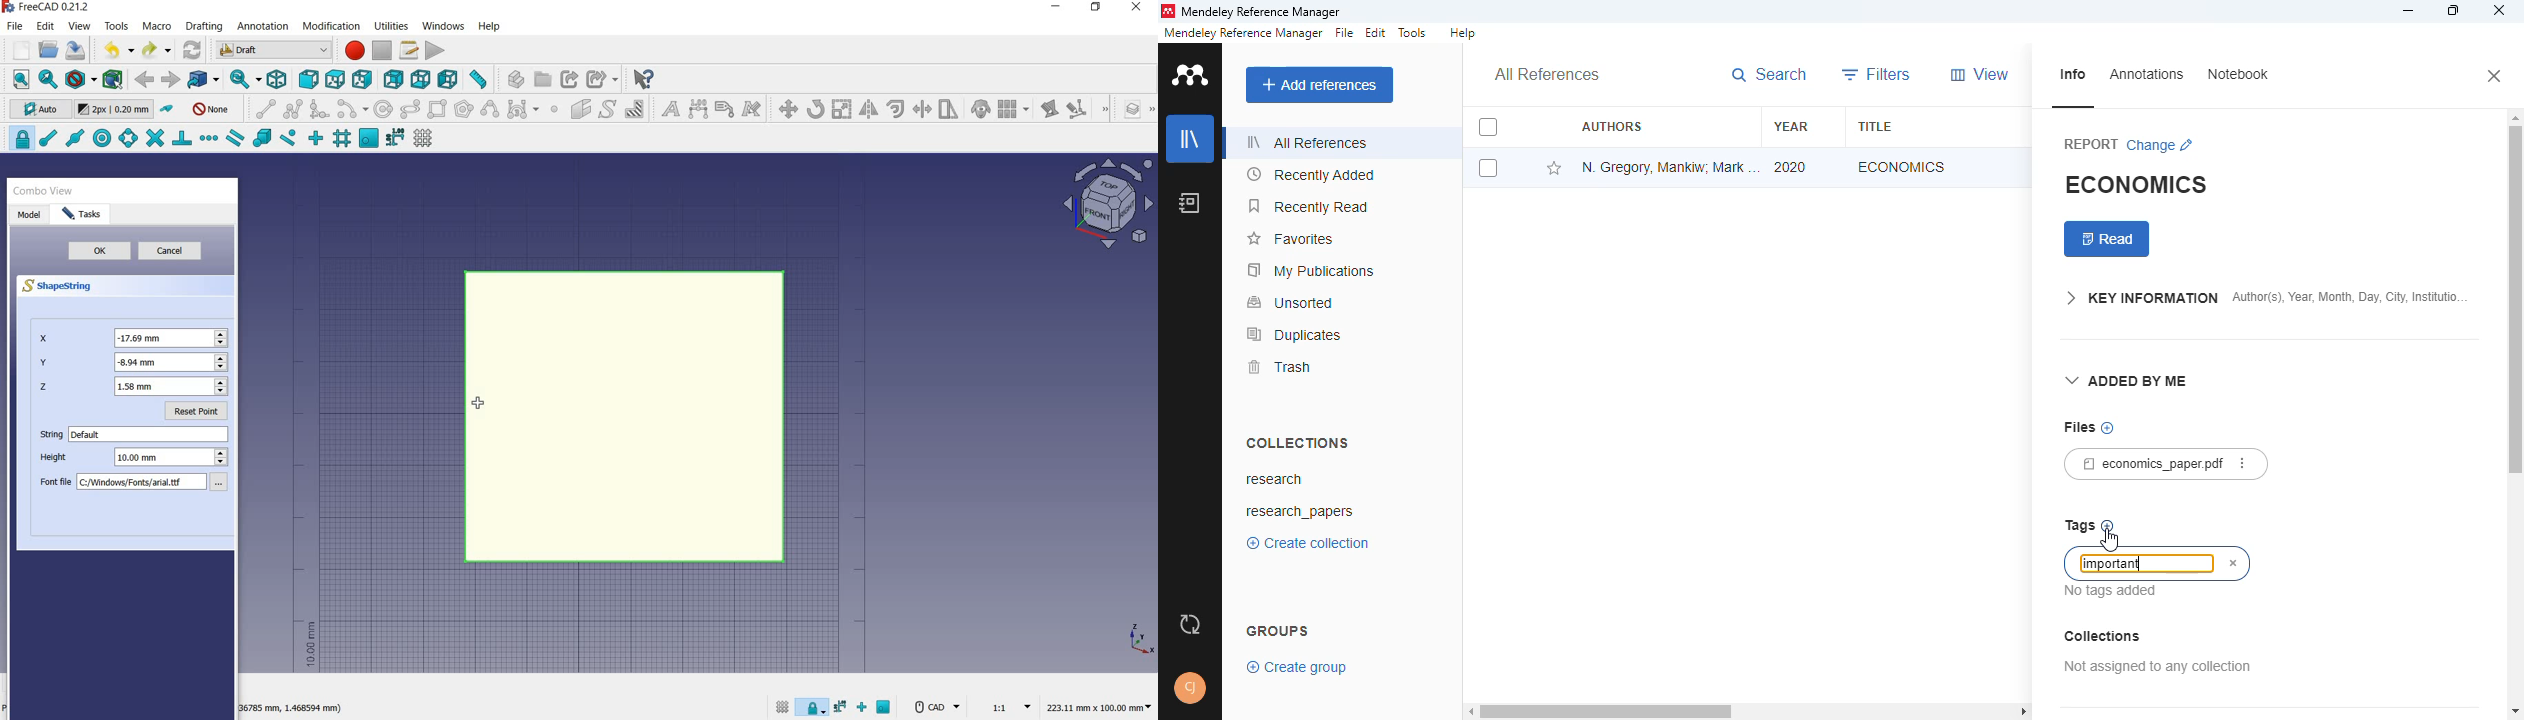  Describe the element at coordinates (1291, 302) in the screenshot. I see `unsorted` at that location.